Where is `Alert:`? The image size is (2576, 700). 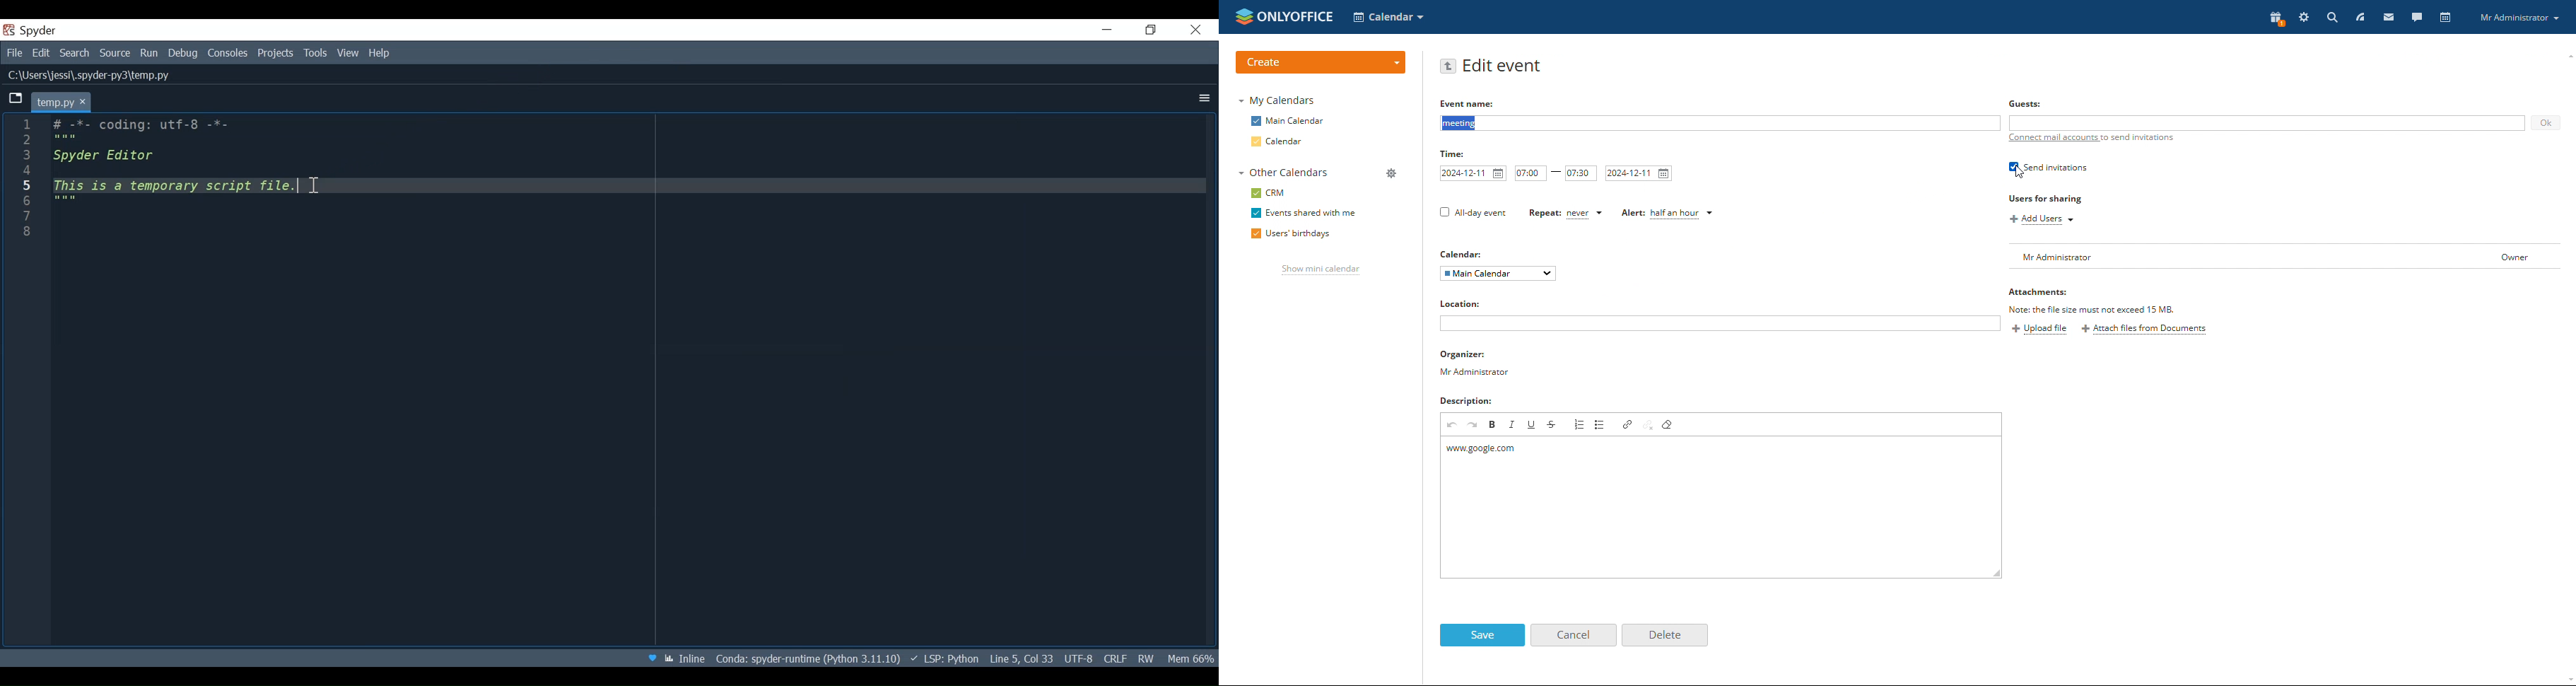
Alert: is located at coordinates (1628, 214).